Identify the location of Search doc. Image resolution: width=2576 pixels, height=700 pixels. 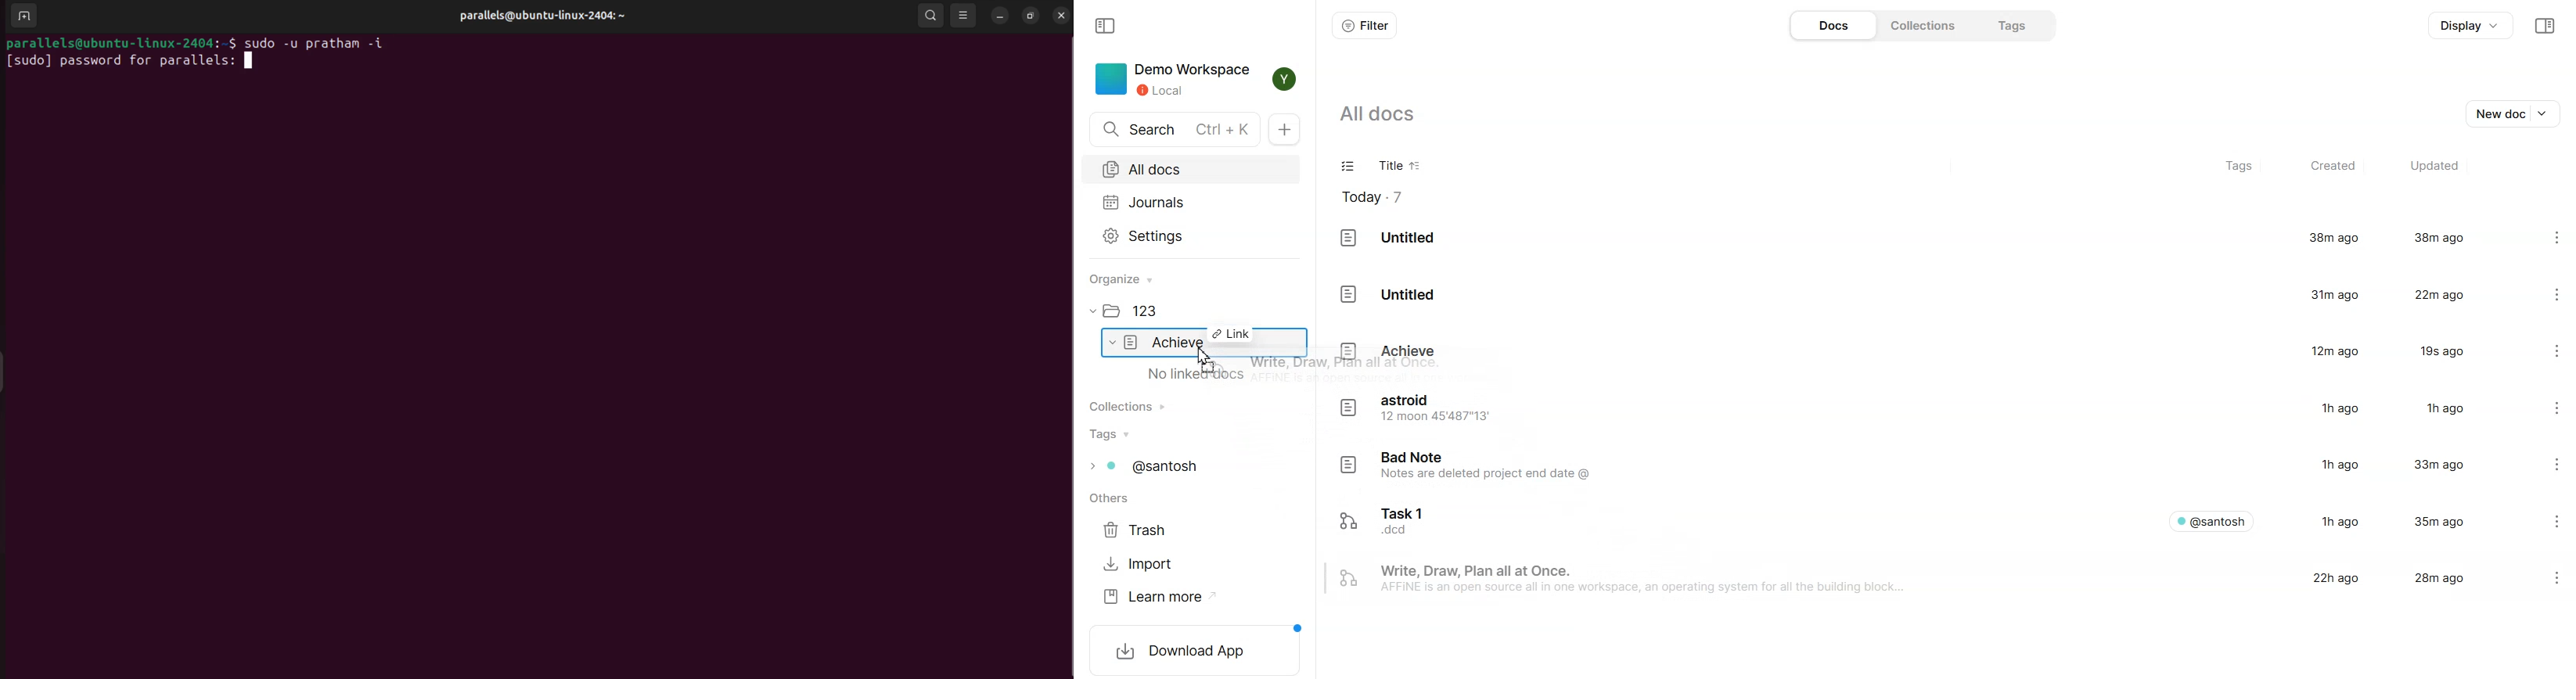
(1175, 130).